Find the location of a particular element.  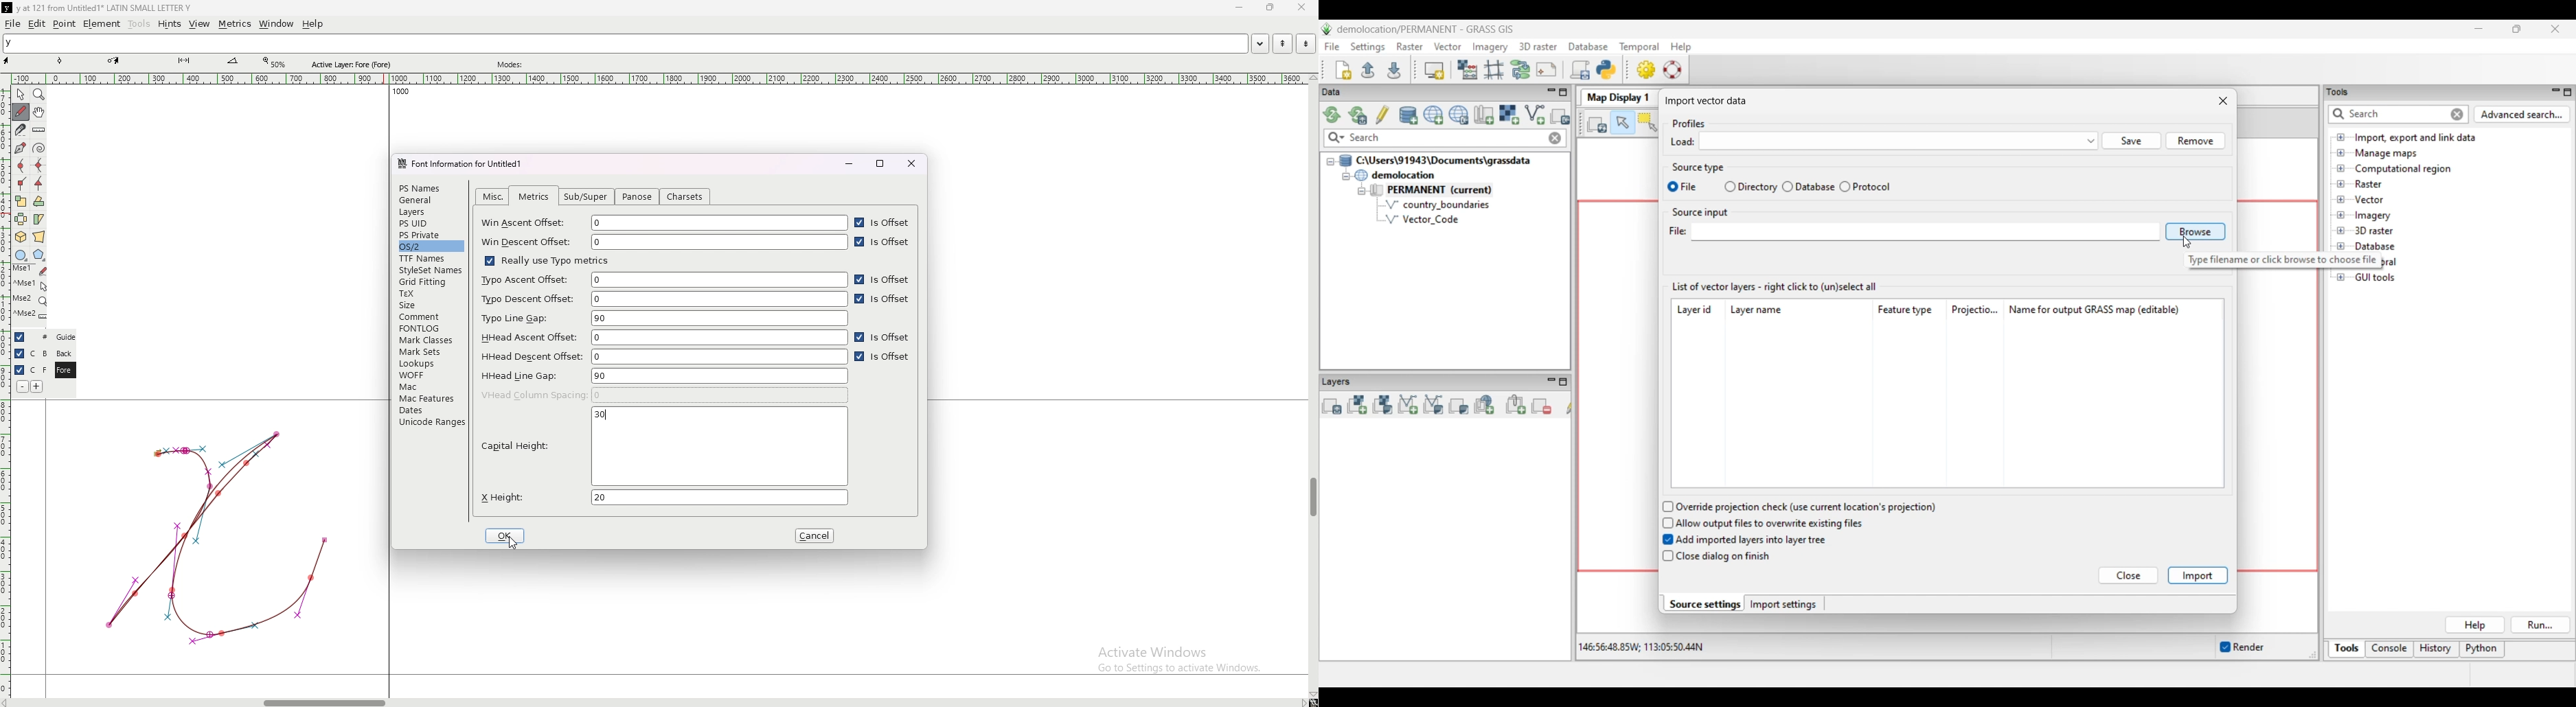

view is located at coordinates (200, 24).